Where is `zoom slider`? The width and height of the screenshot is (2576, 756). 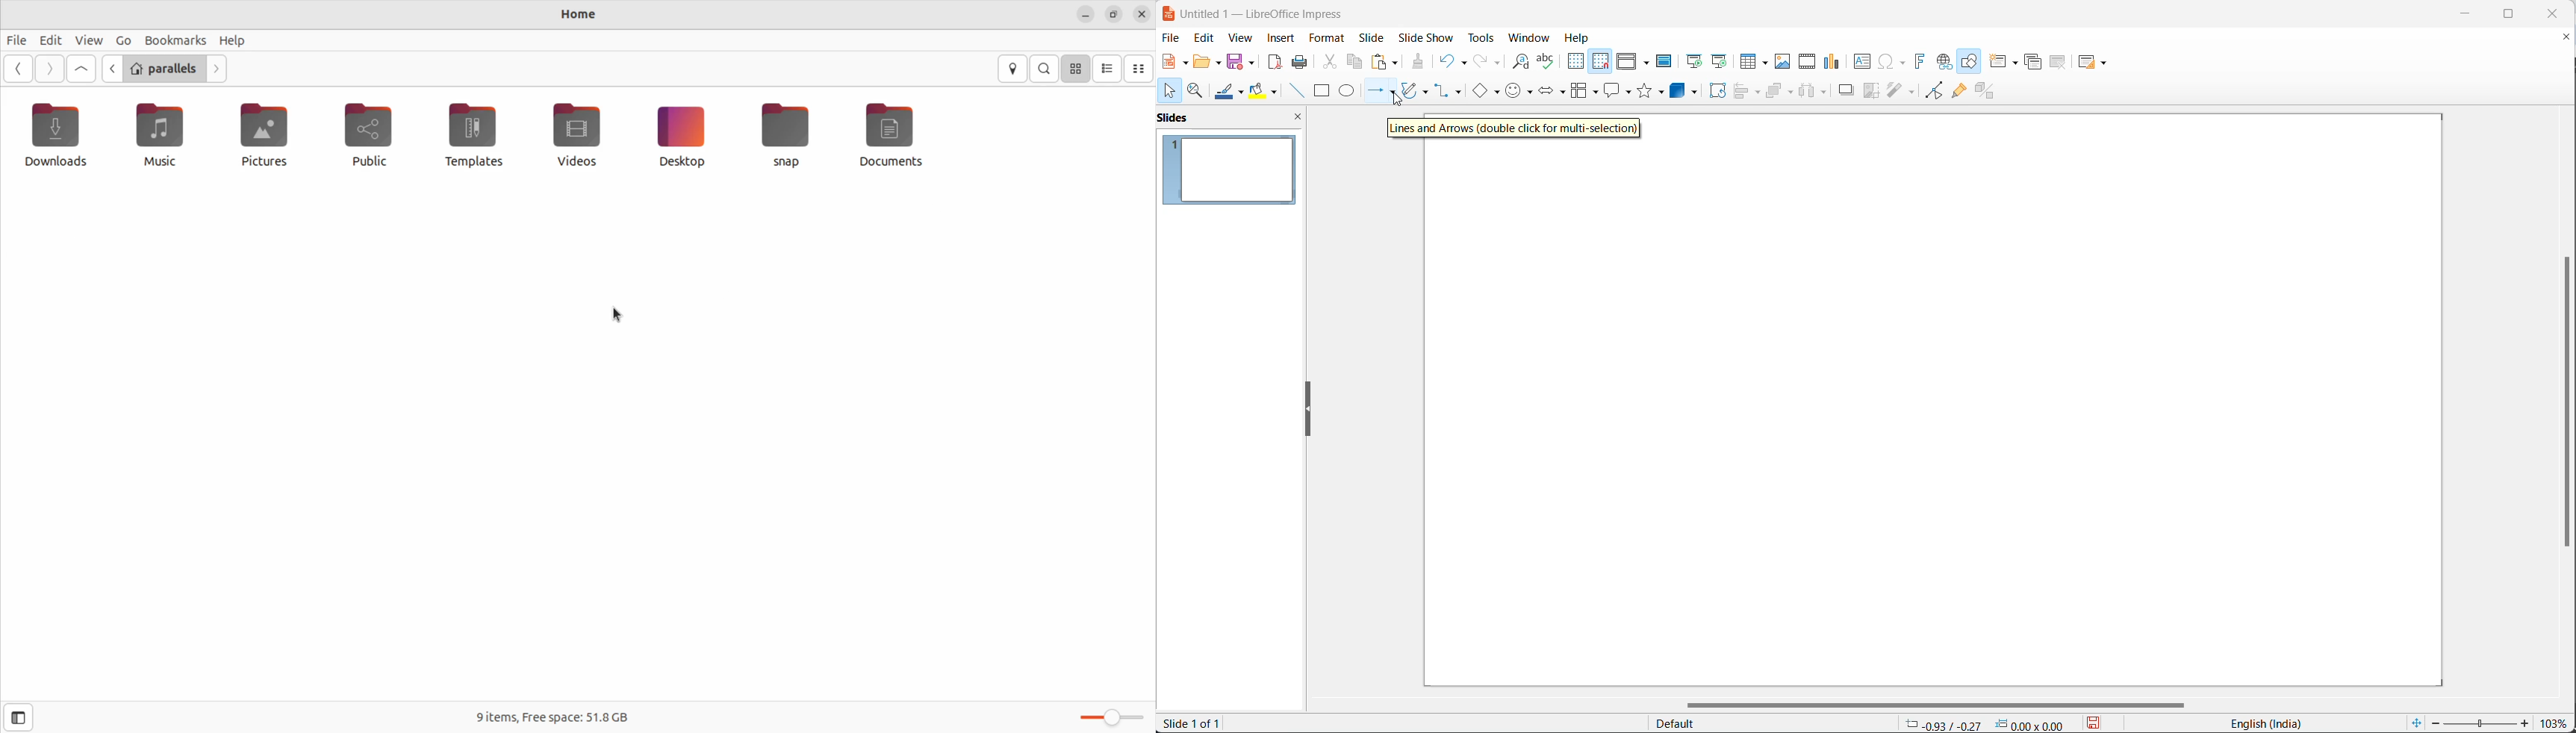
zoom slider is located at coordinates (2481, 721).